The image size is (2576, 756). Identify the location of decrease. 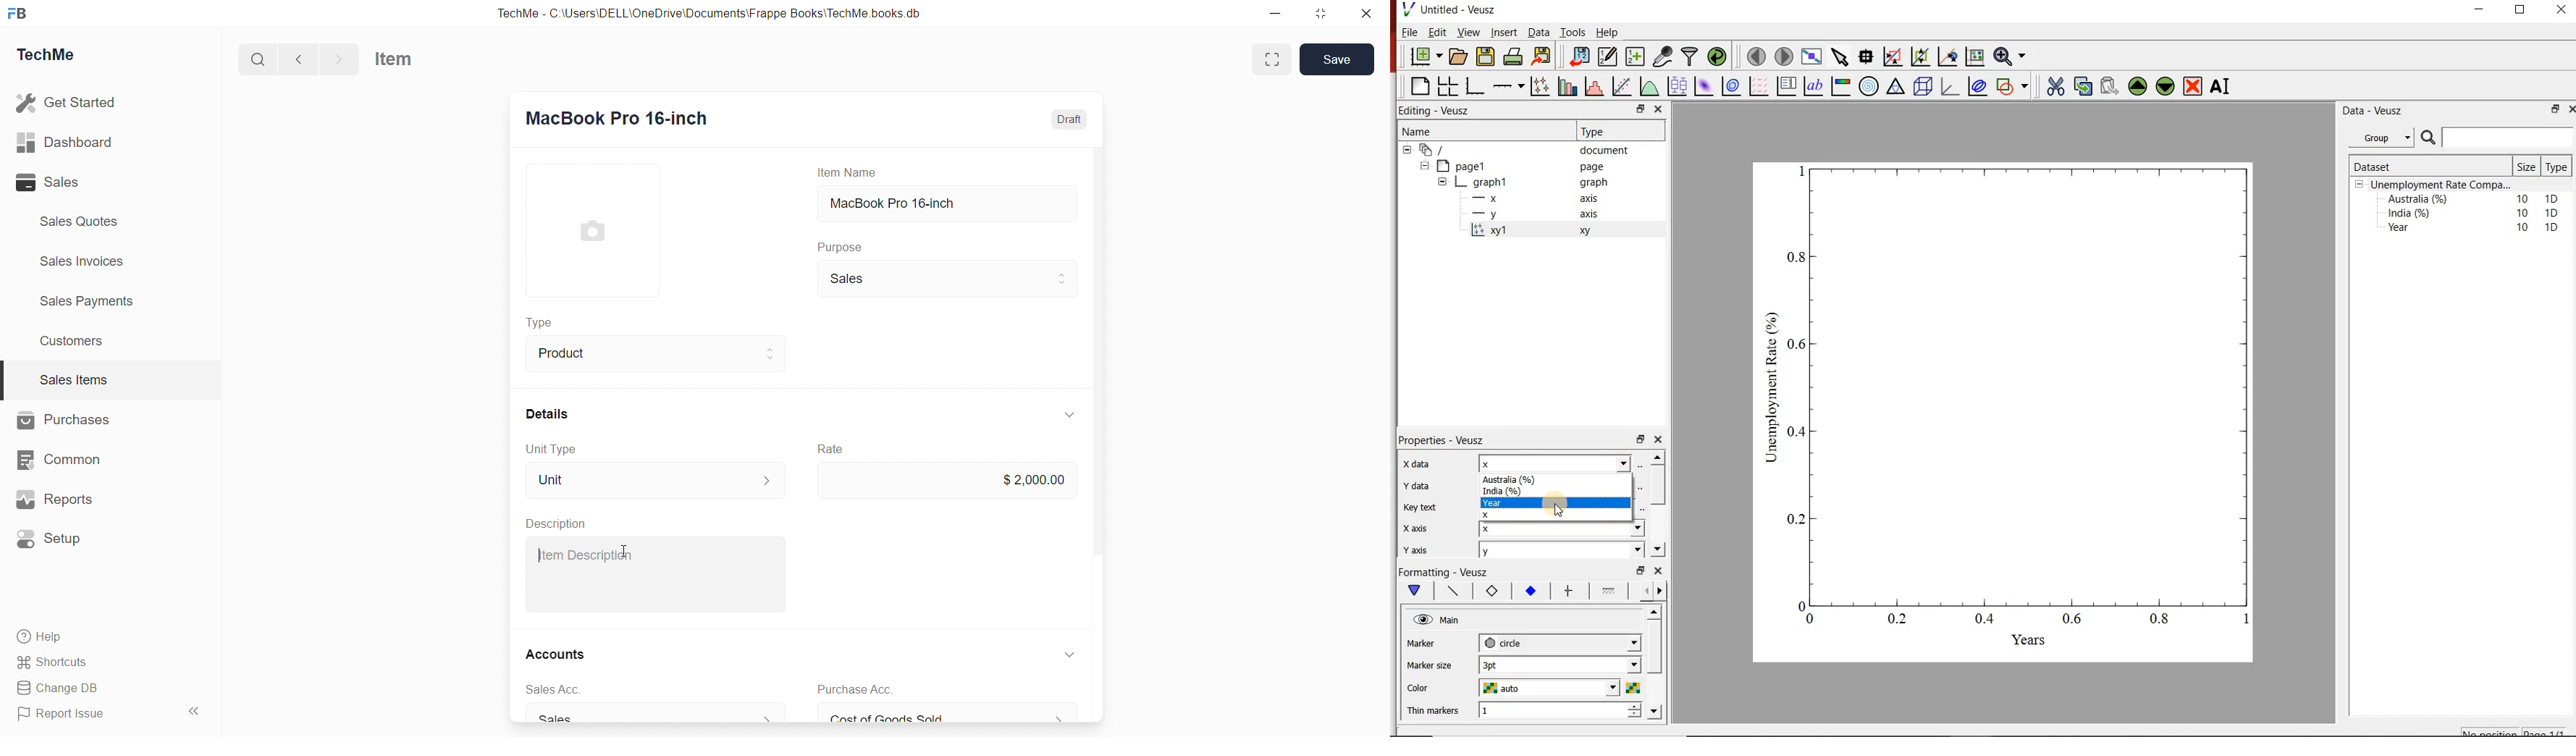
(1634, 717).